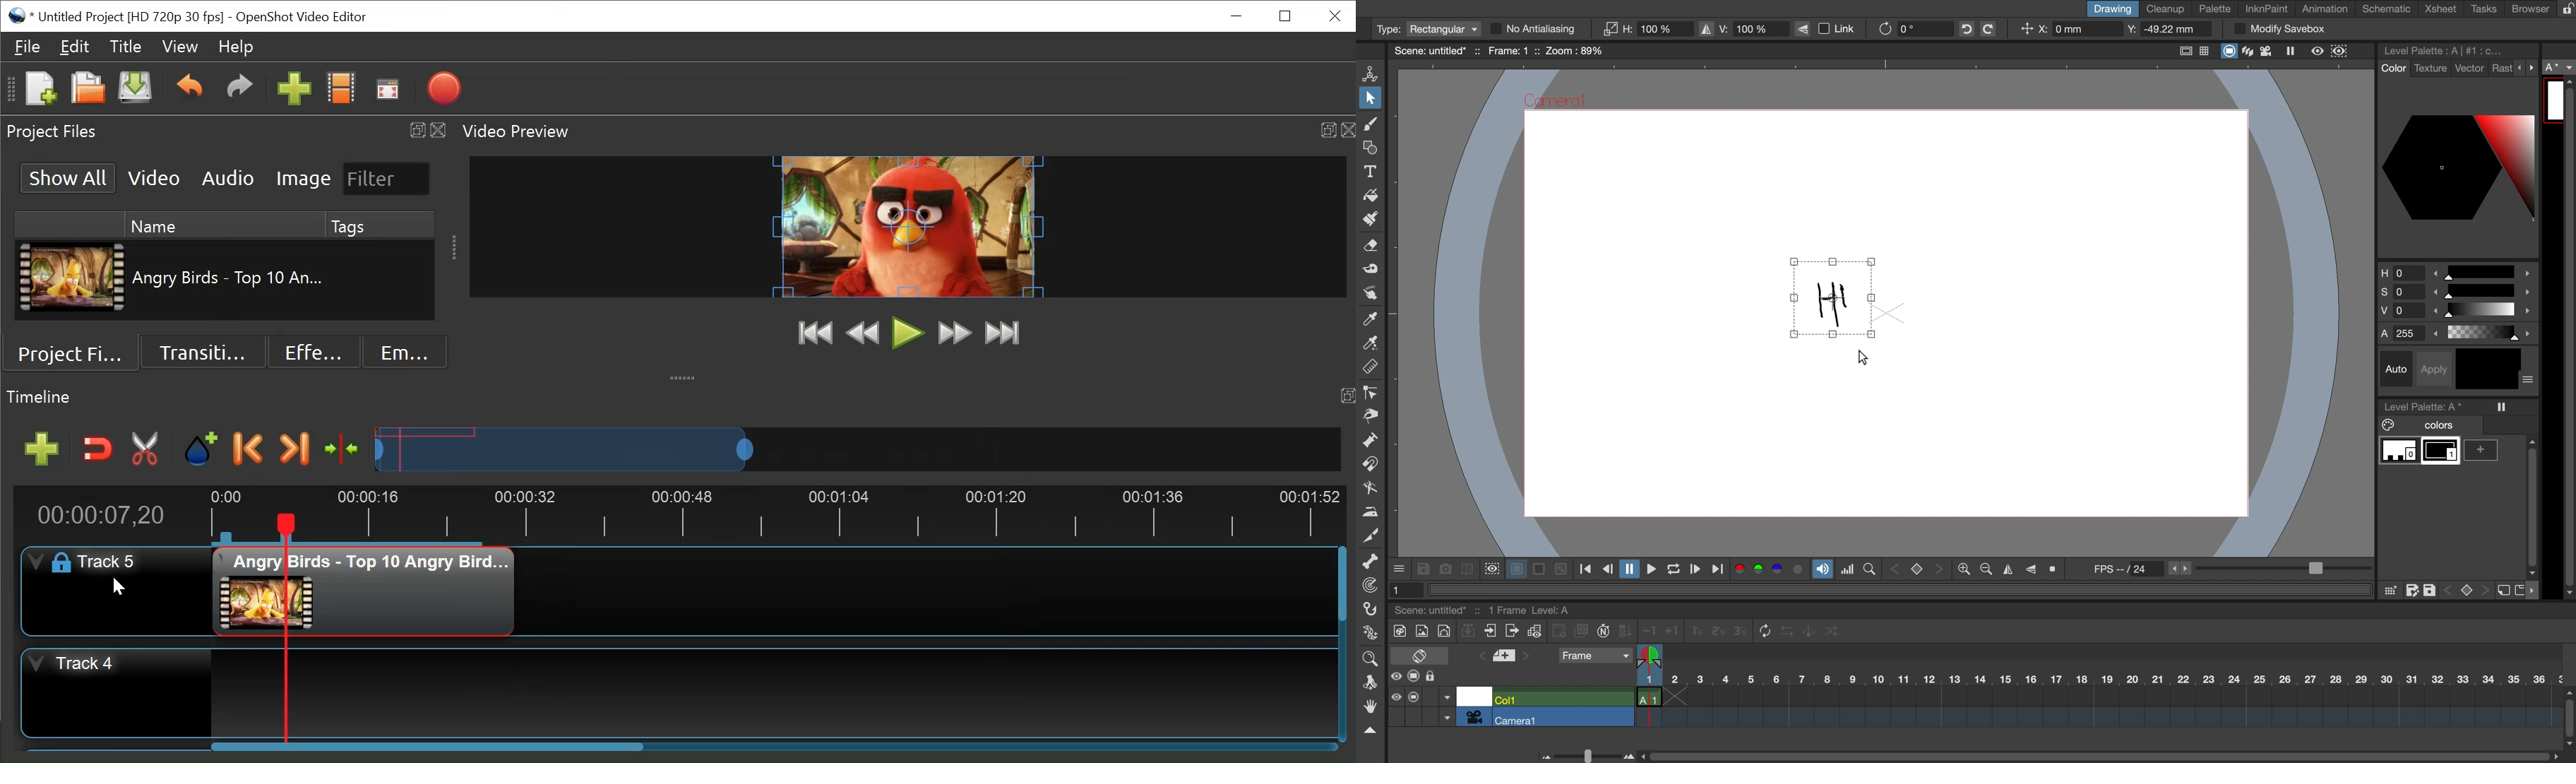  I want to click on Project Name, so click(129, 18).